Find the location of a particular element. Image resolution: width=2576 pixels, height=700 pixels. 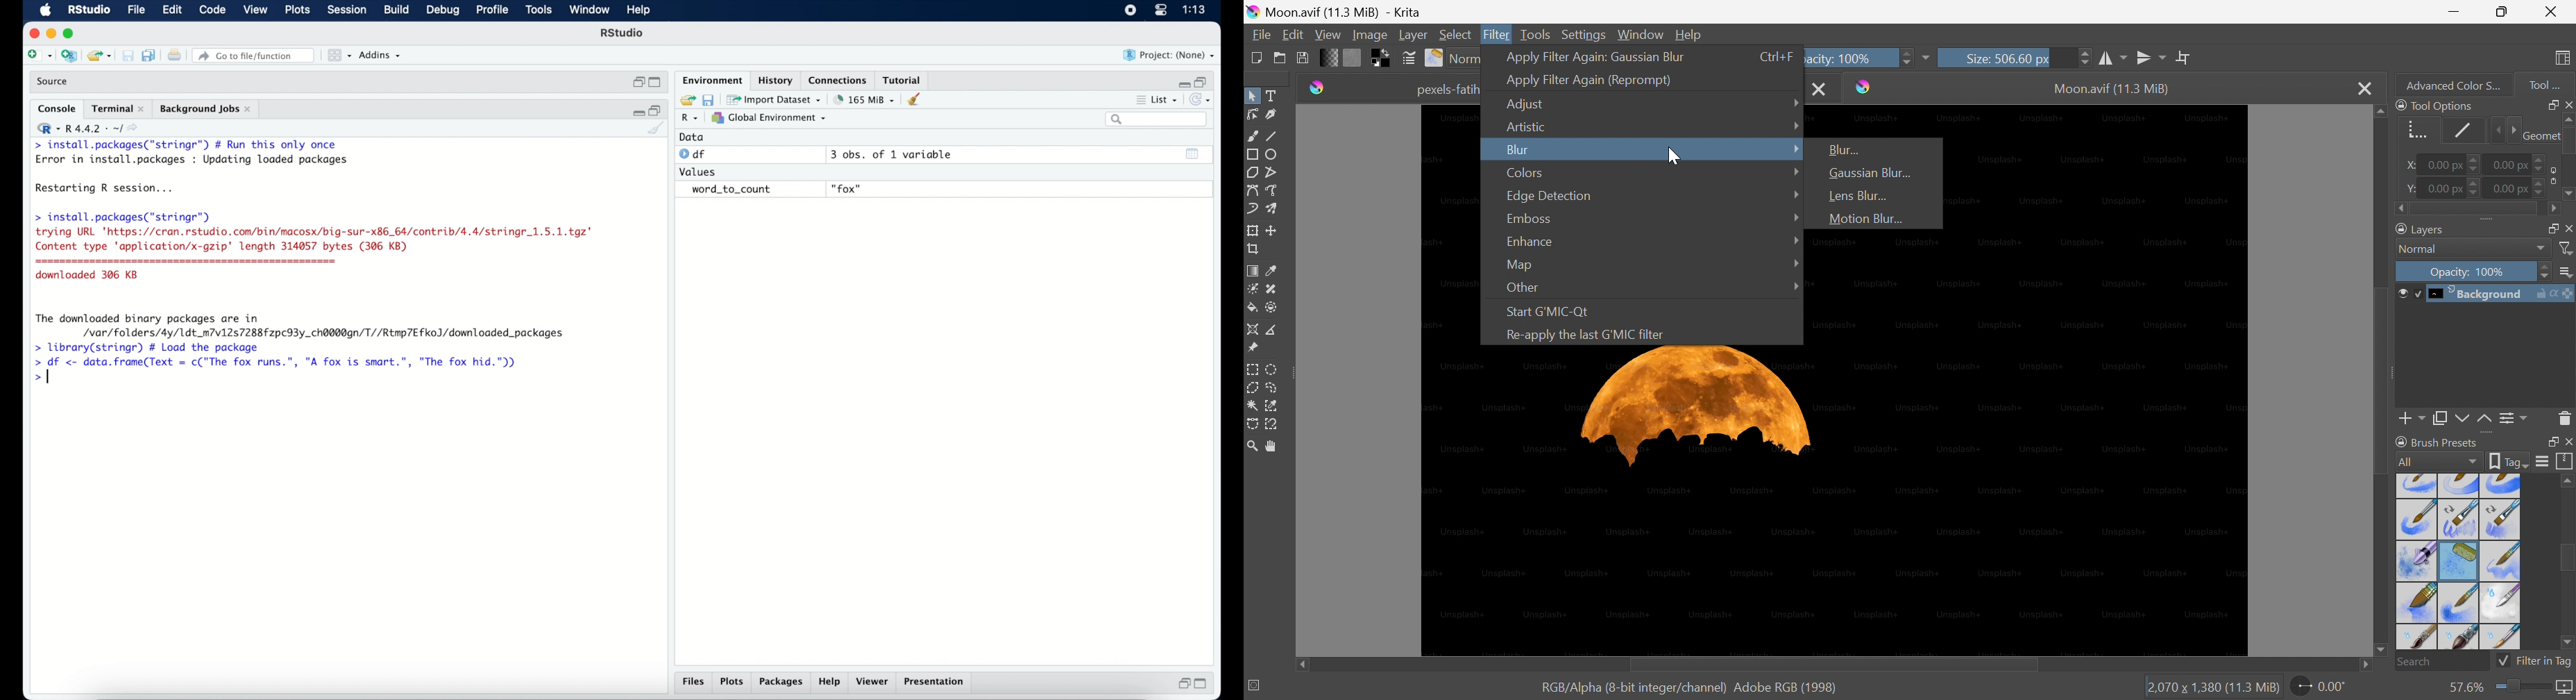

Motion Blur... is located at coordinates (1867, 219).